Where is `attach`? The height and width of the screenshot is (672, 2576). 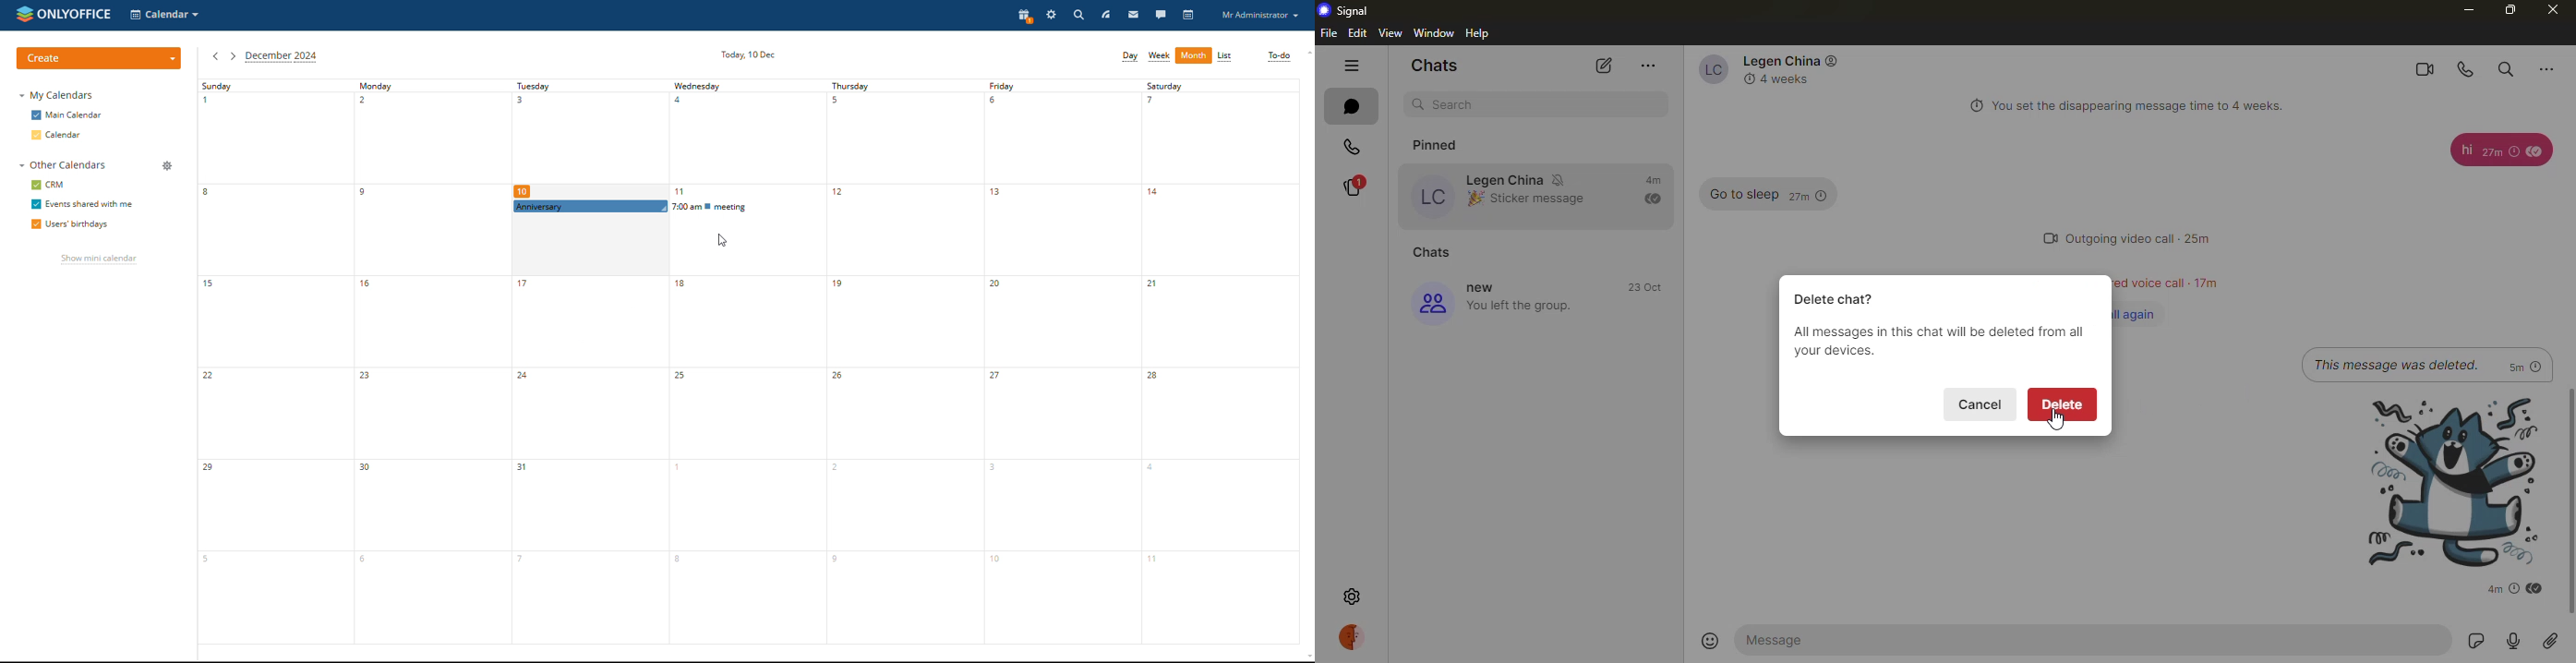
attach is located at coordinates (2549, 642).